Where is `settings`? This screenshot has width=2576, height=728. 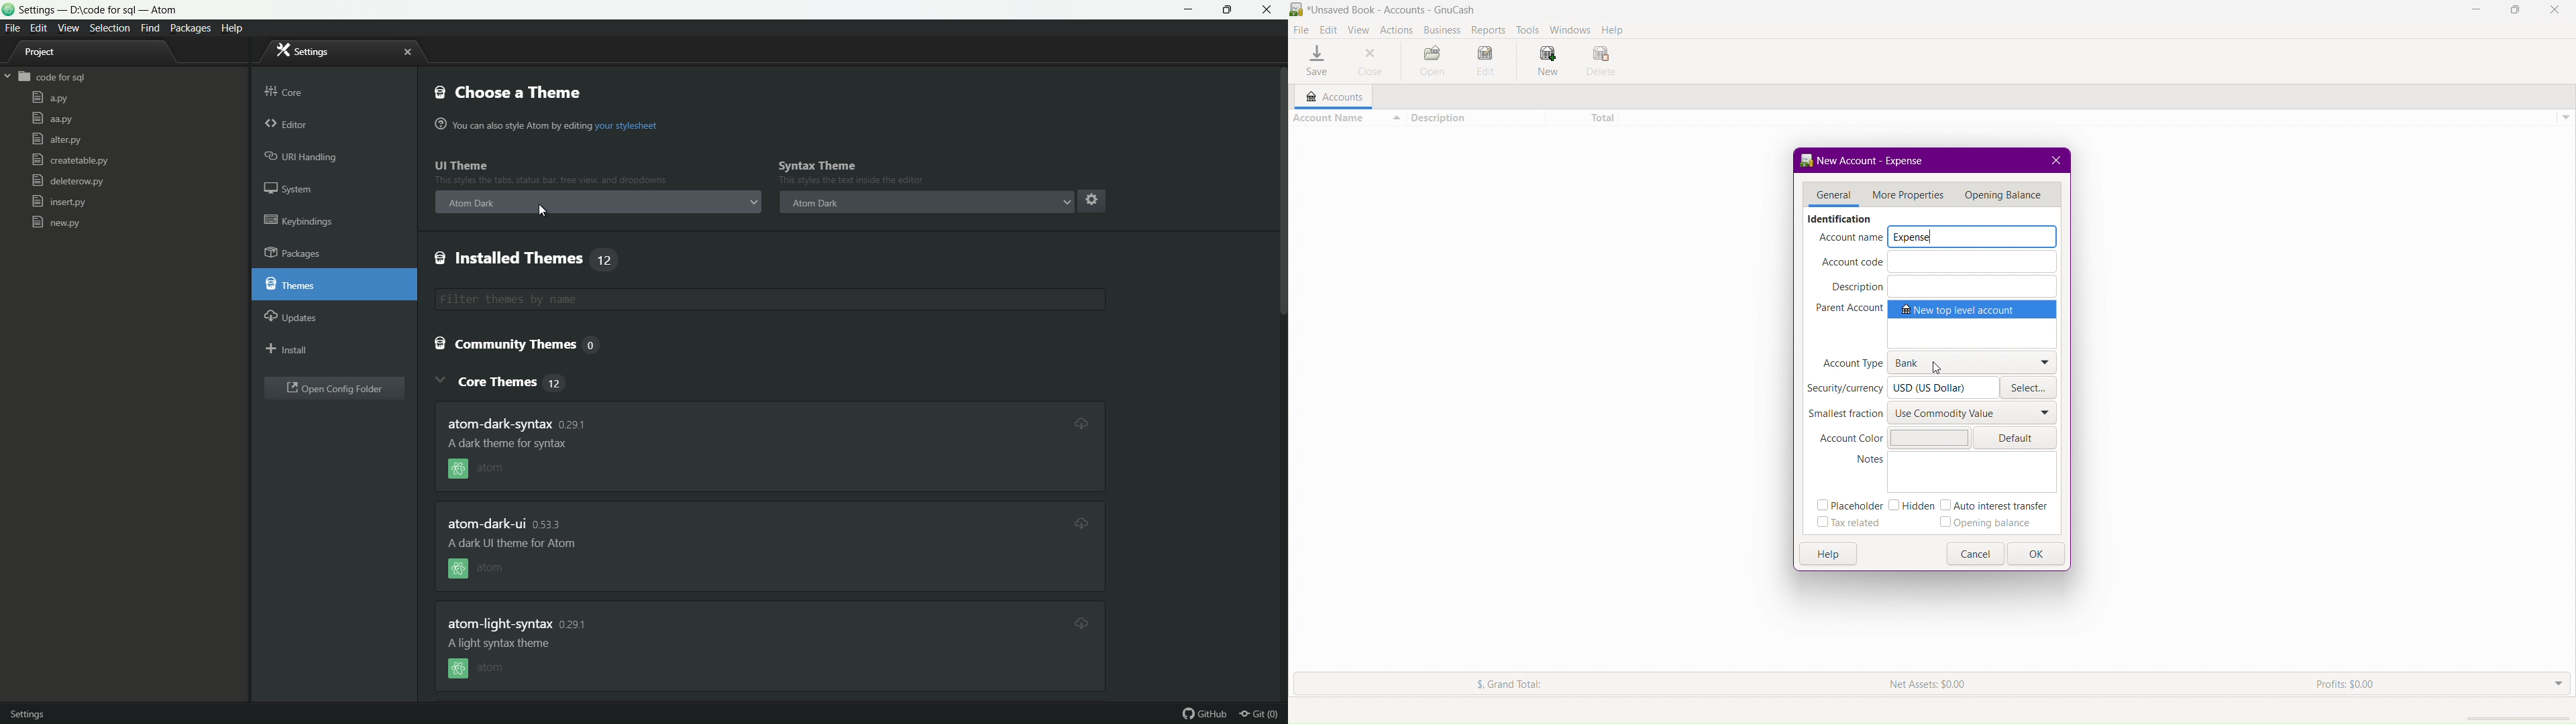 settings is located at coordinates (39, 712).